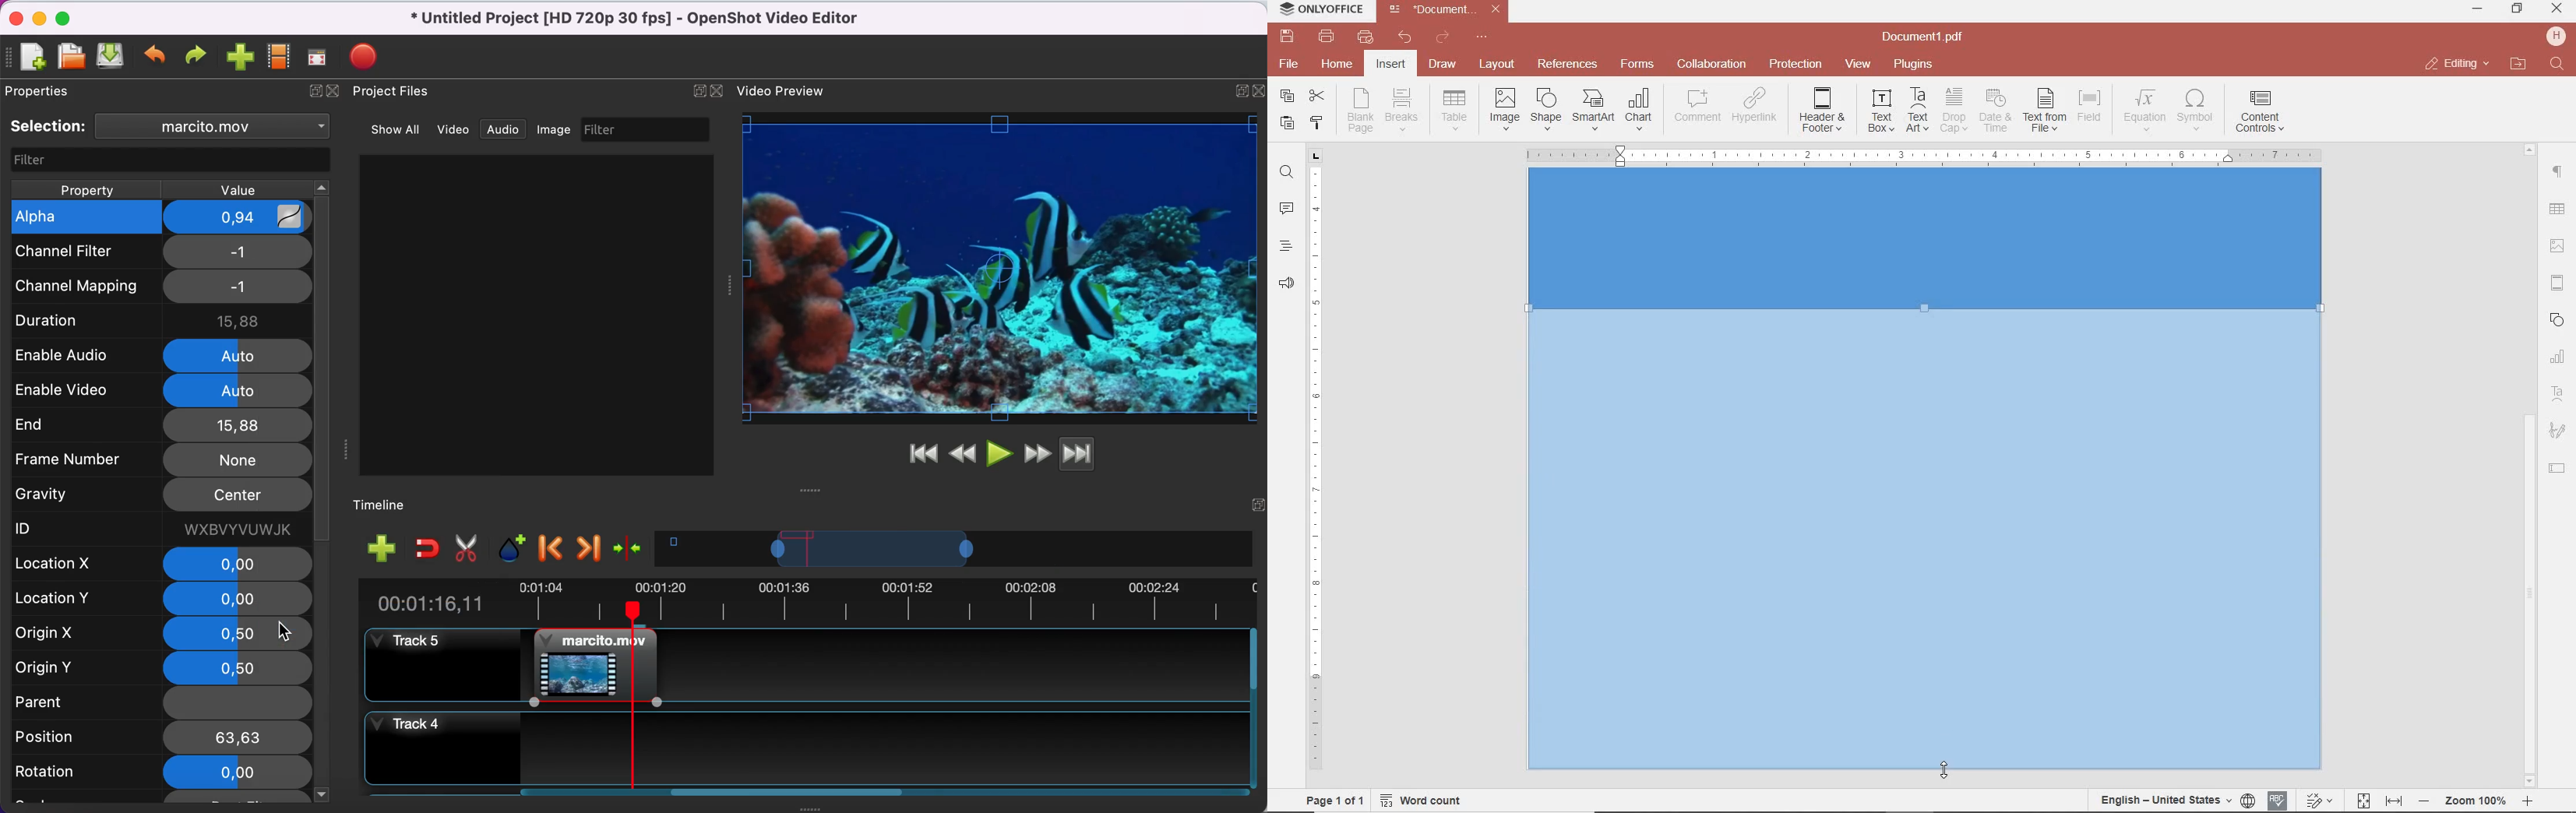 Image resolution: width=2576 pixels, height=840 pixels. Describe the element at coordinates (1566, 65) in the screenshot. I see `reference` at that location.